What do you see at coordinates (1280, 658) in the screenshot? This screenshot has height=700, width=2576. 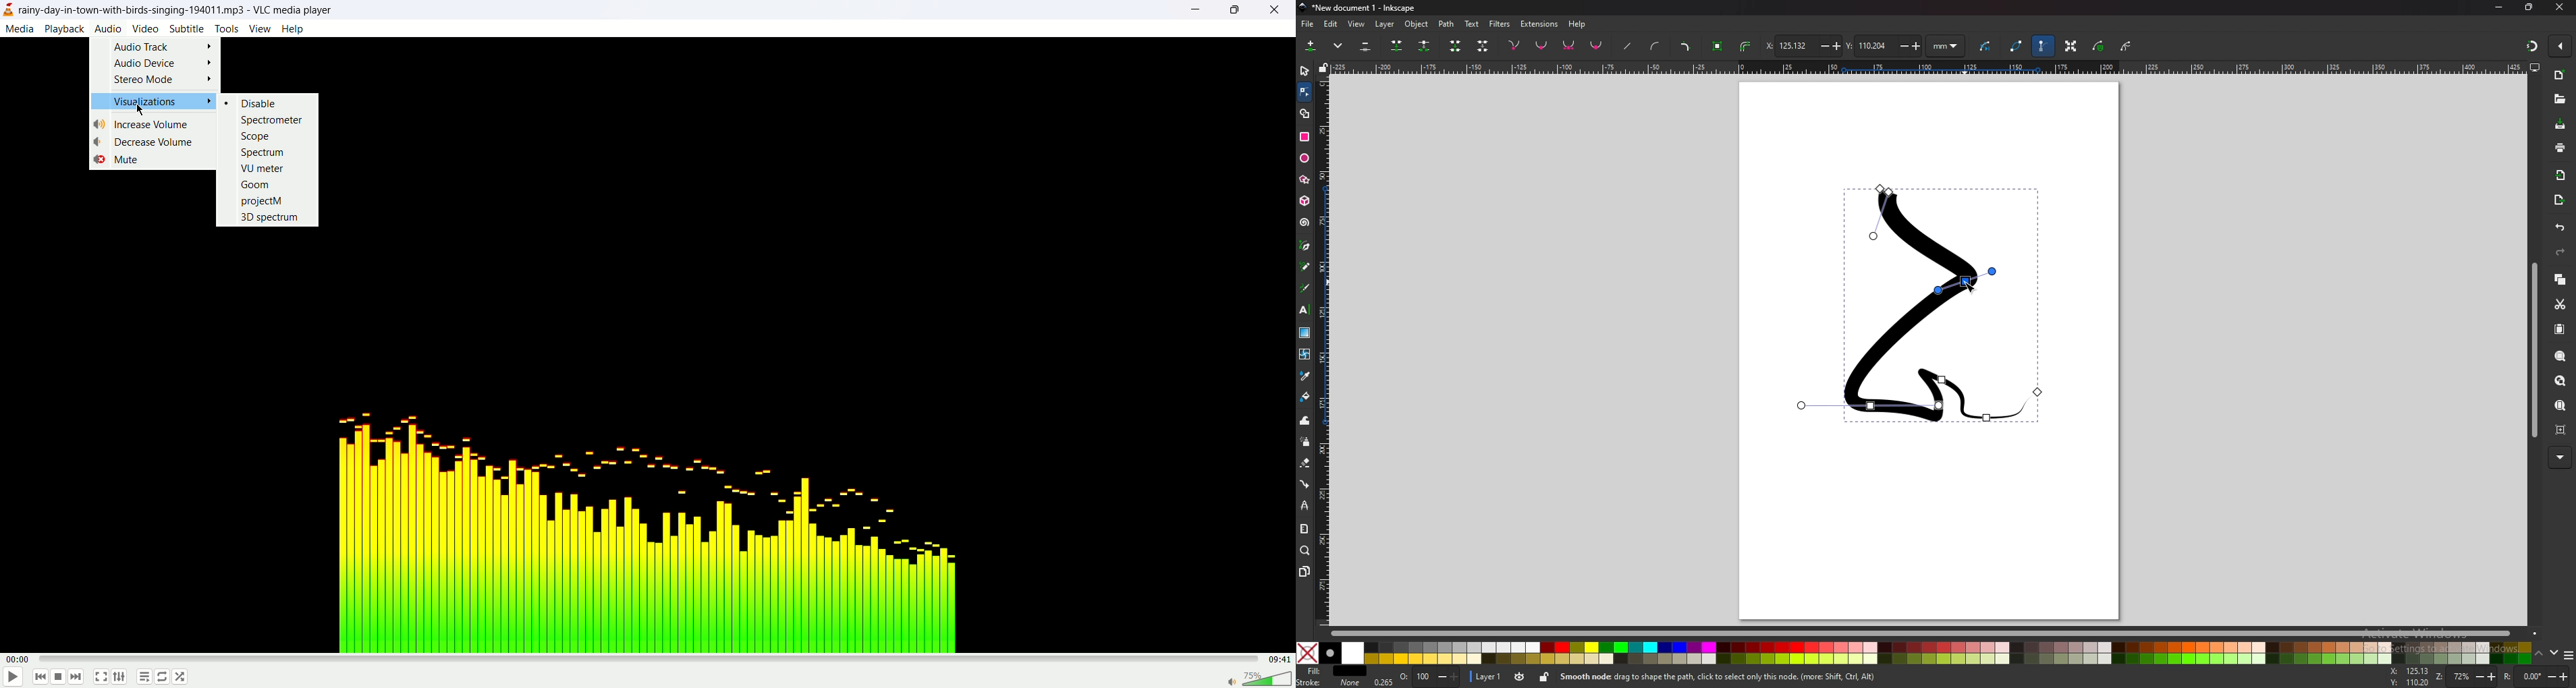 I see `total time` at bounding box center [1280, 658].